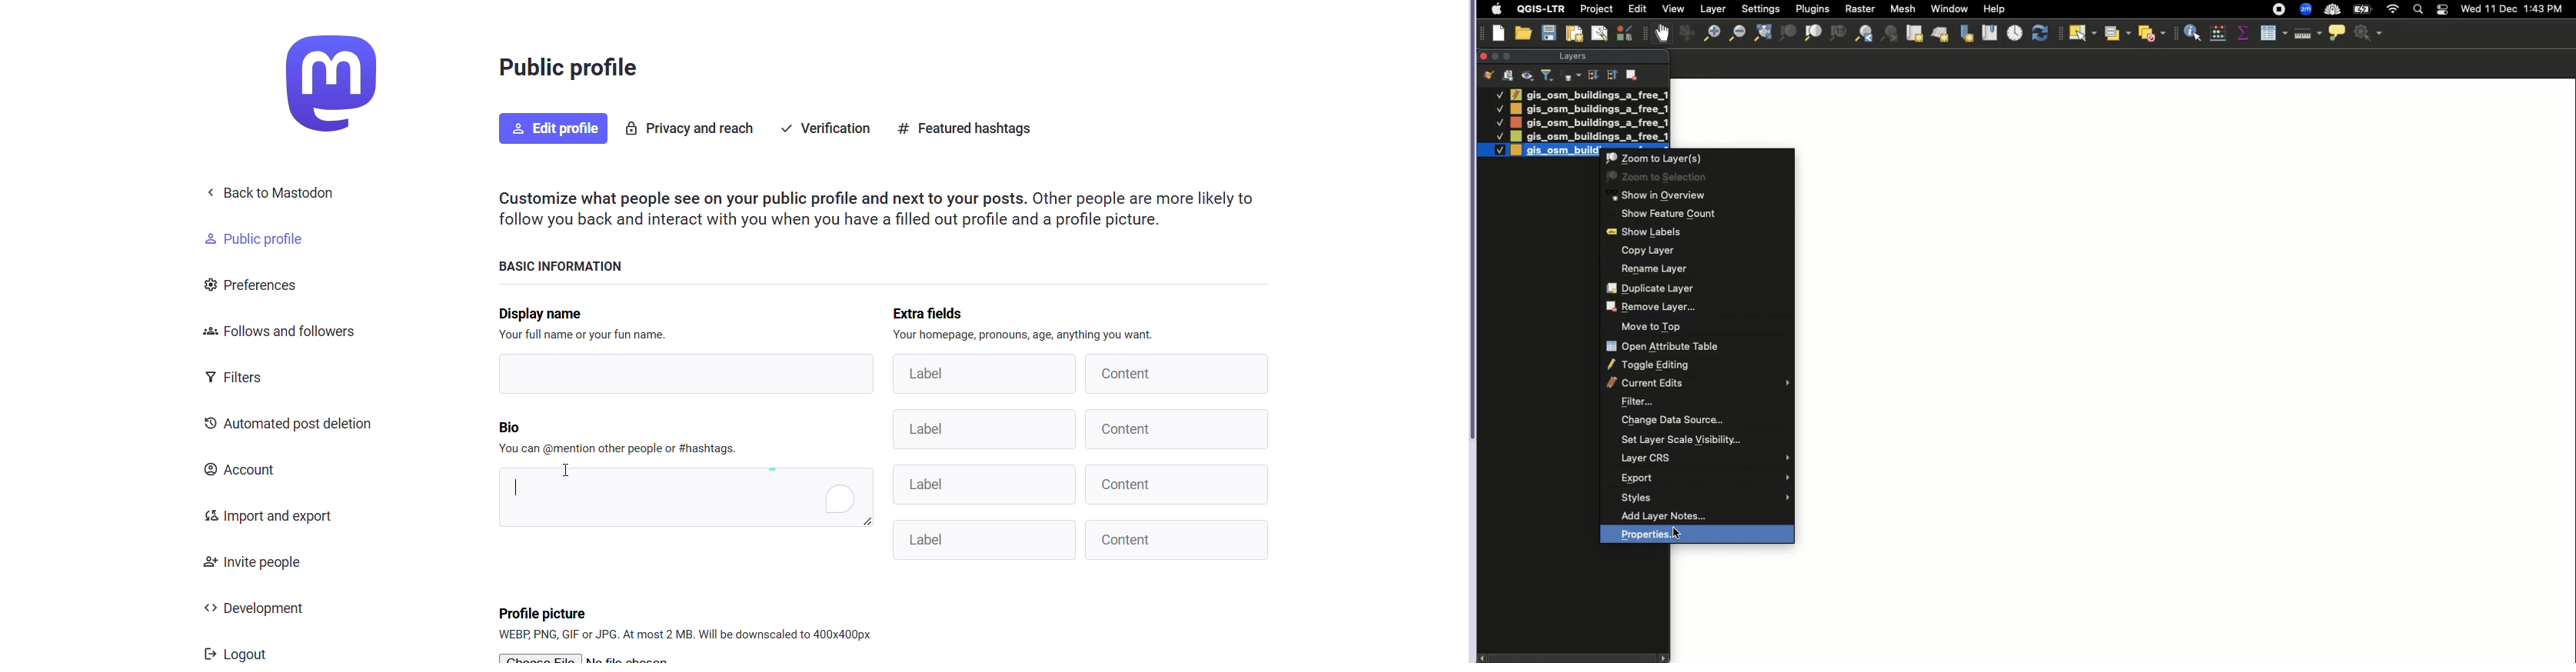  Describe the element at coordinates (1647, 33) in the screenshot. I see `` at that location.